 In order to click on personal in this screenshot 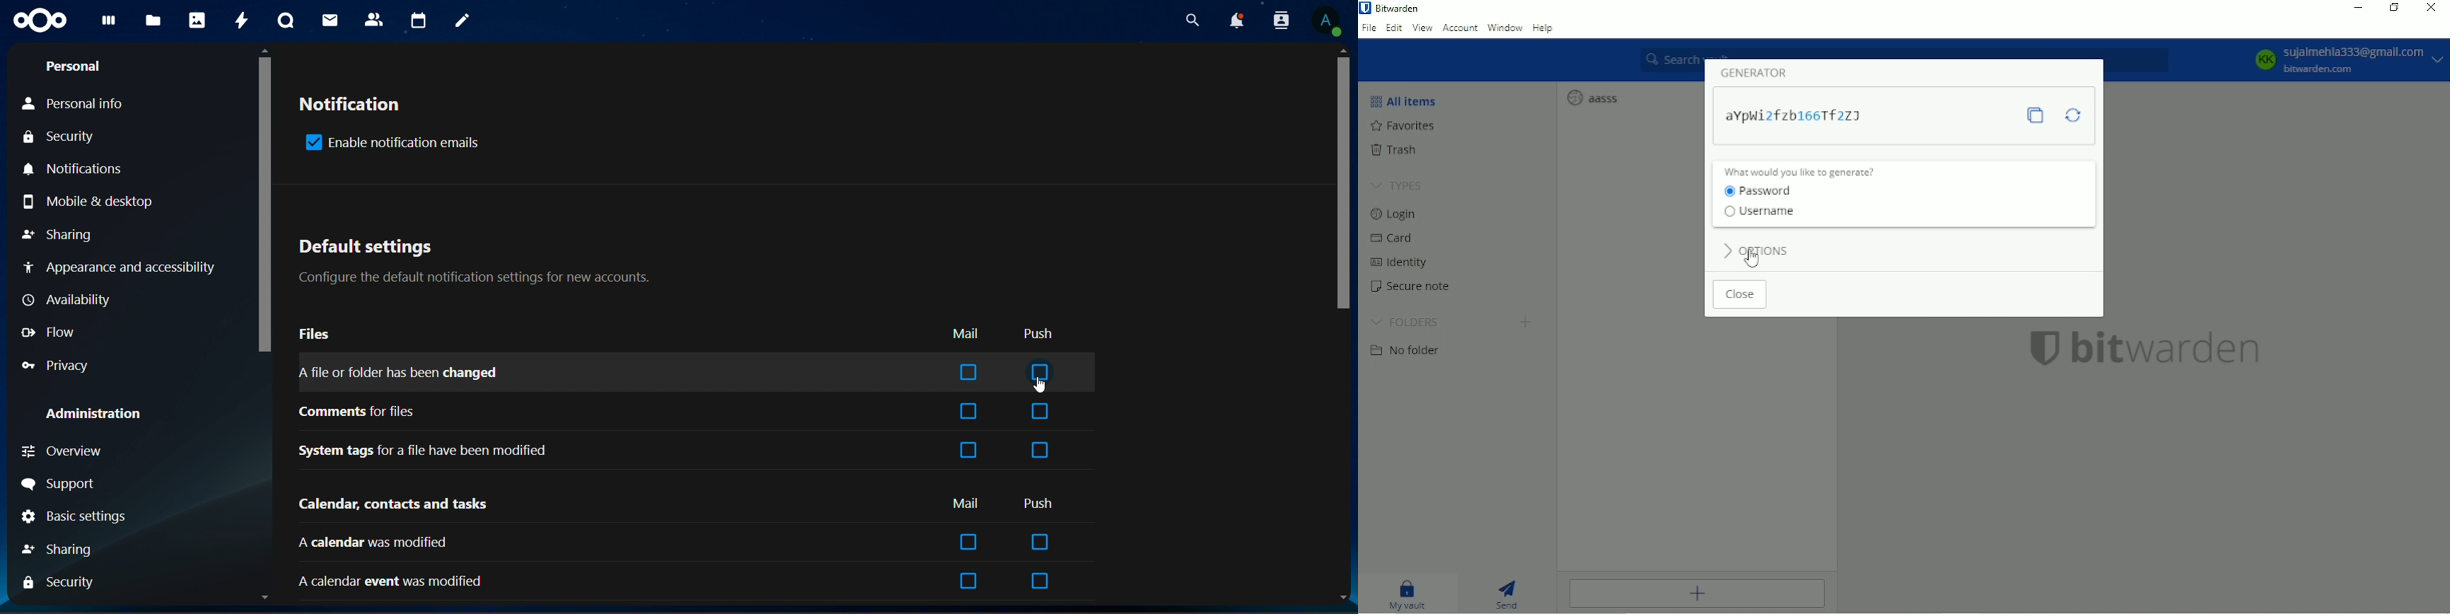, I will do `click(92, 67)`.